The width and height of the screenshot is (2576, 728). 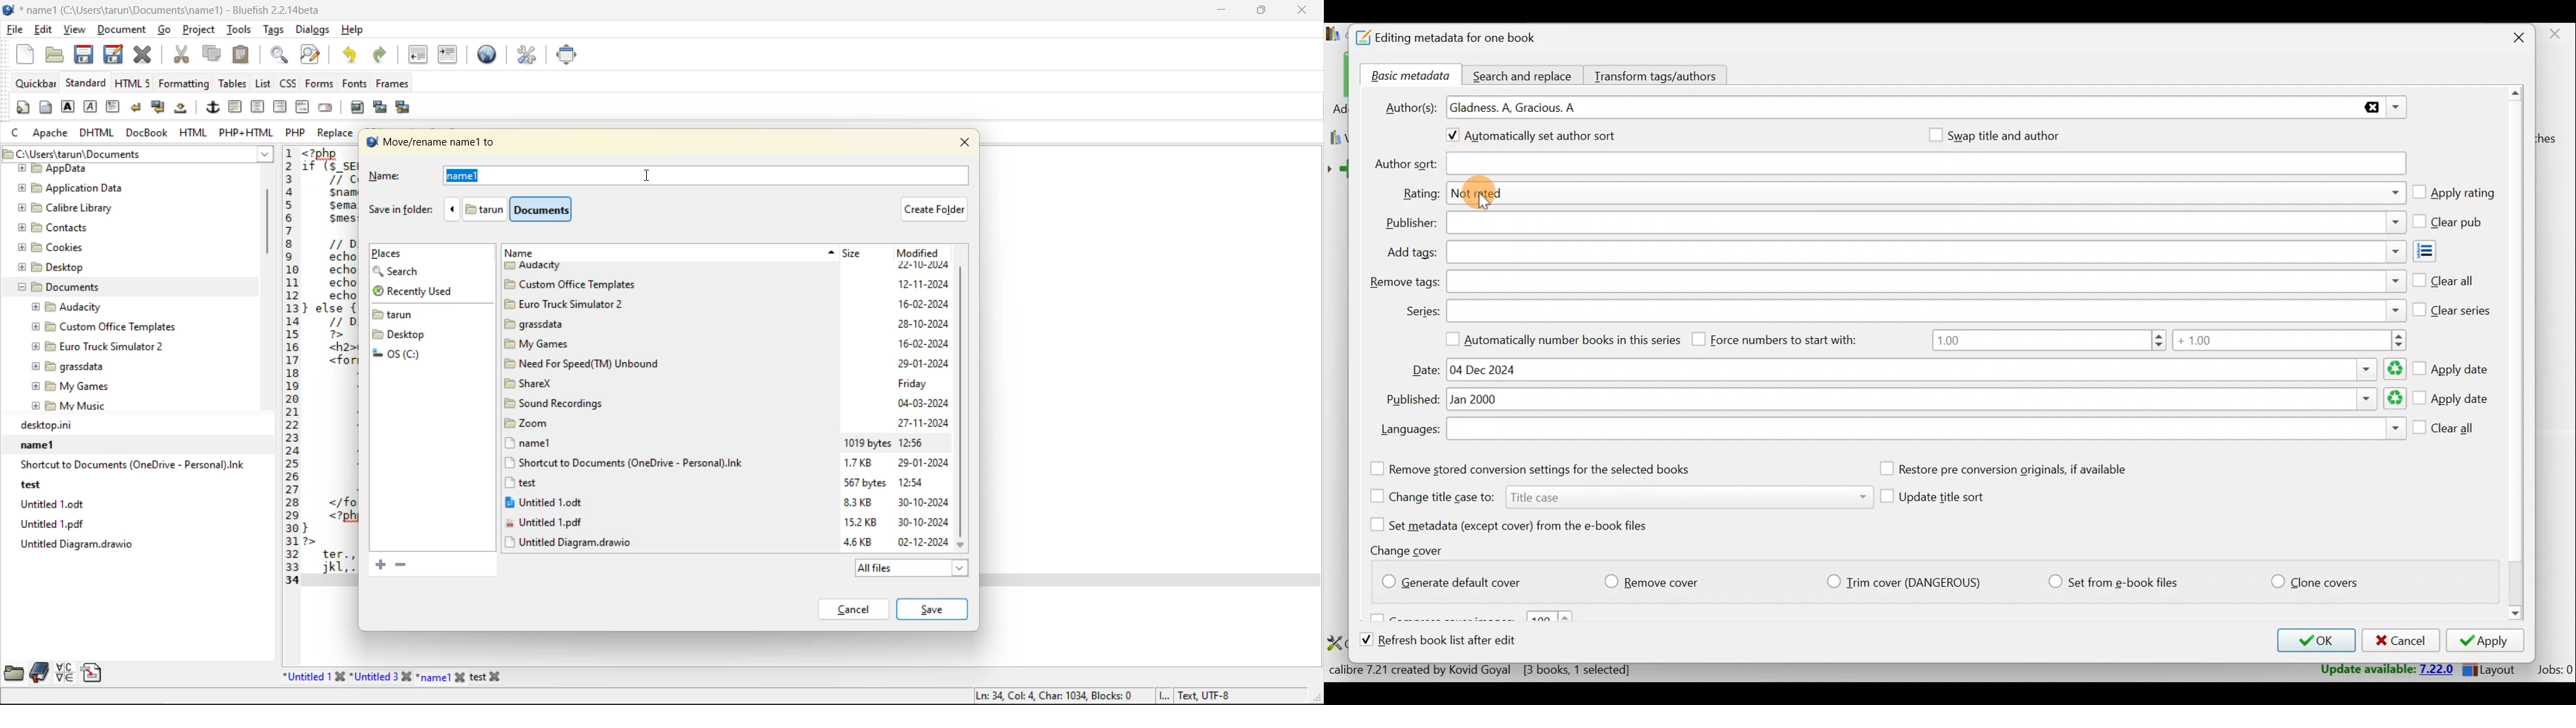 What do you see at coordinates (401, 108) in the screenshot?
I see `insert multiple thumbnail` at bounding box center [401, 108].